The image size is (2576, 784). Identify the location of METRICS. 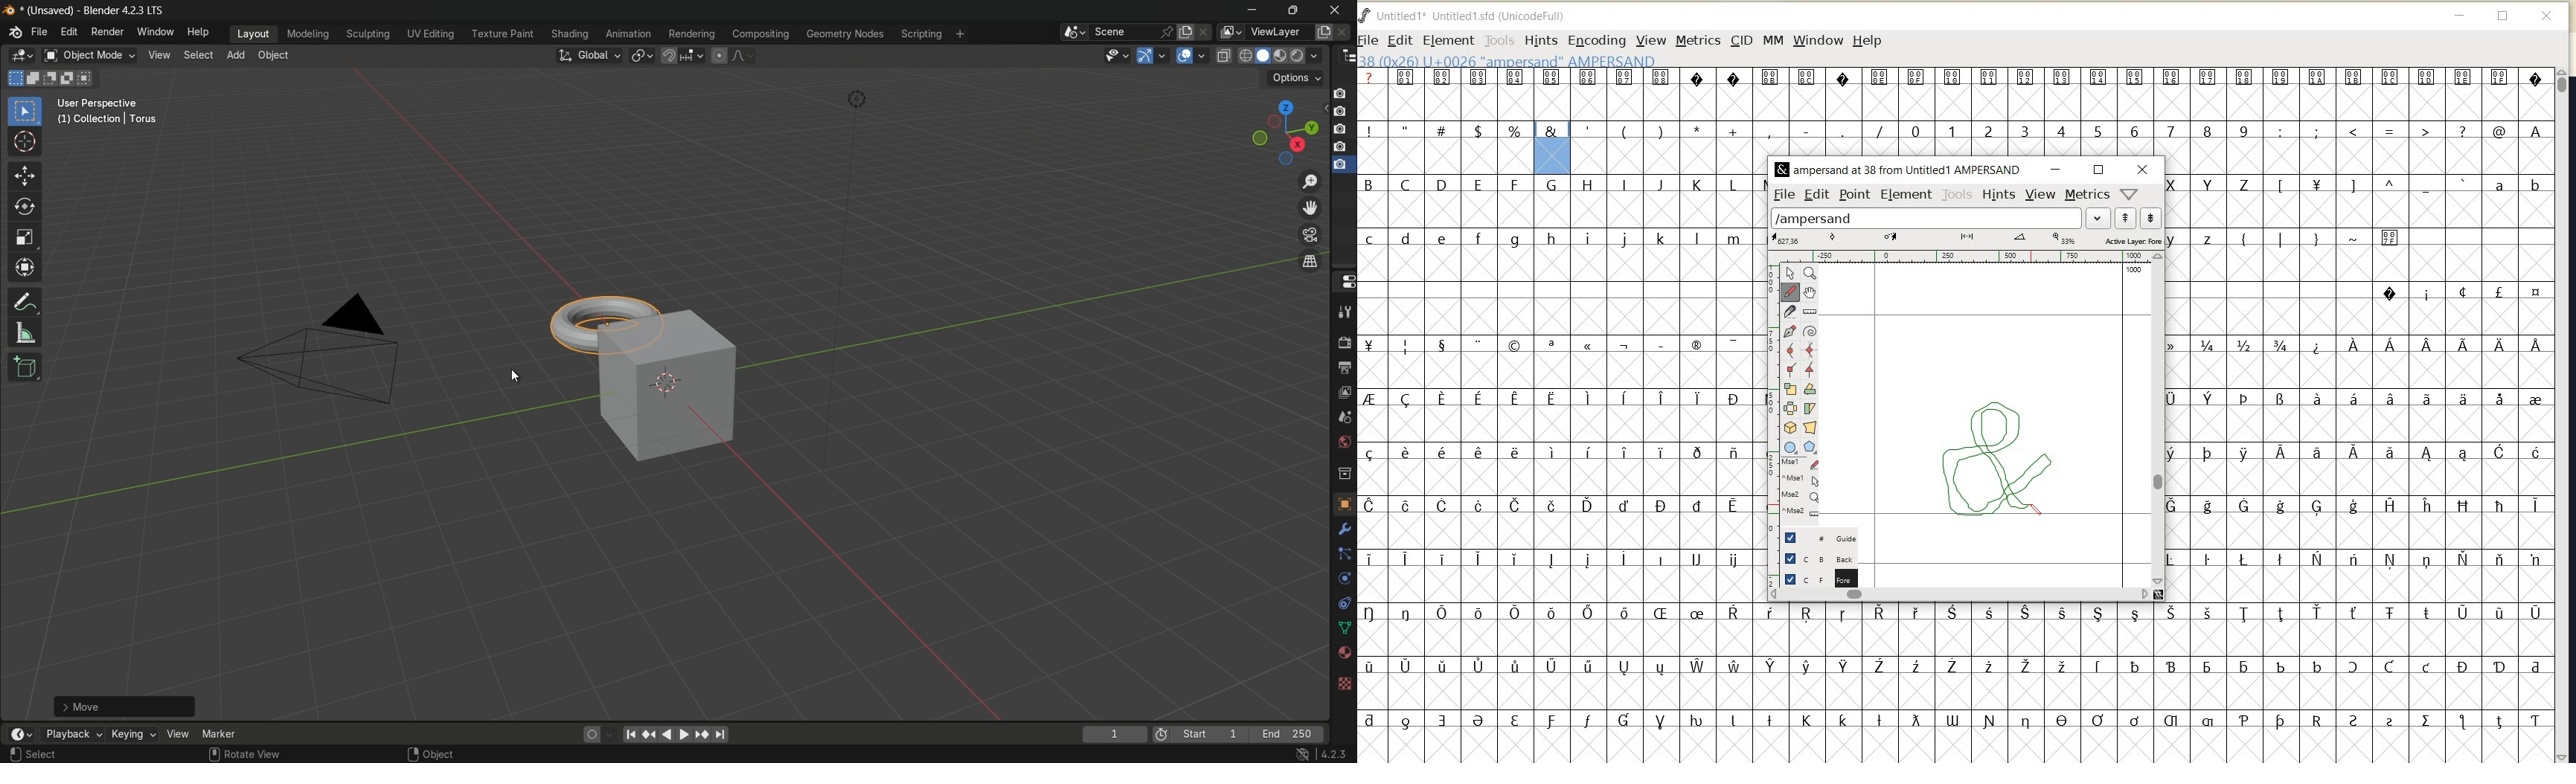
(1696, 42).